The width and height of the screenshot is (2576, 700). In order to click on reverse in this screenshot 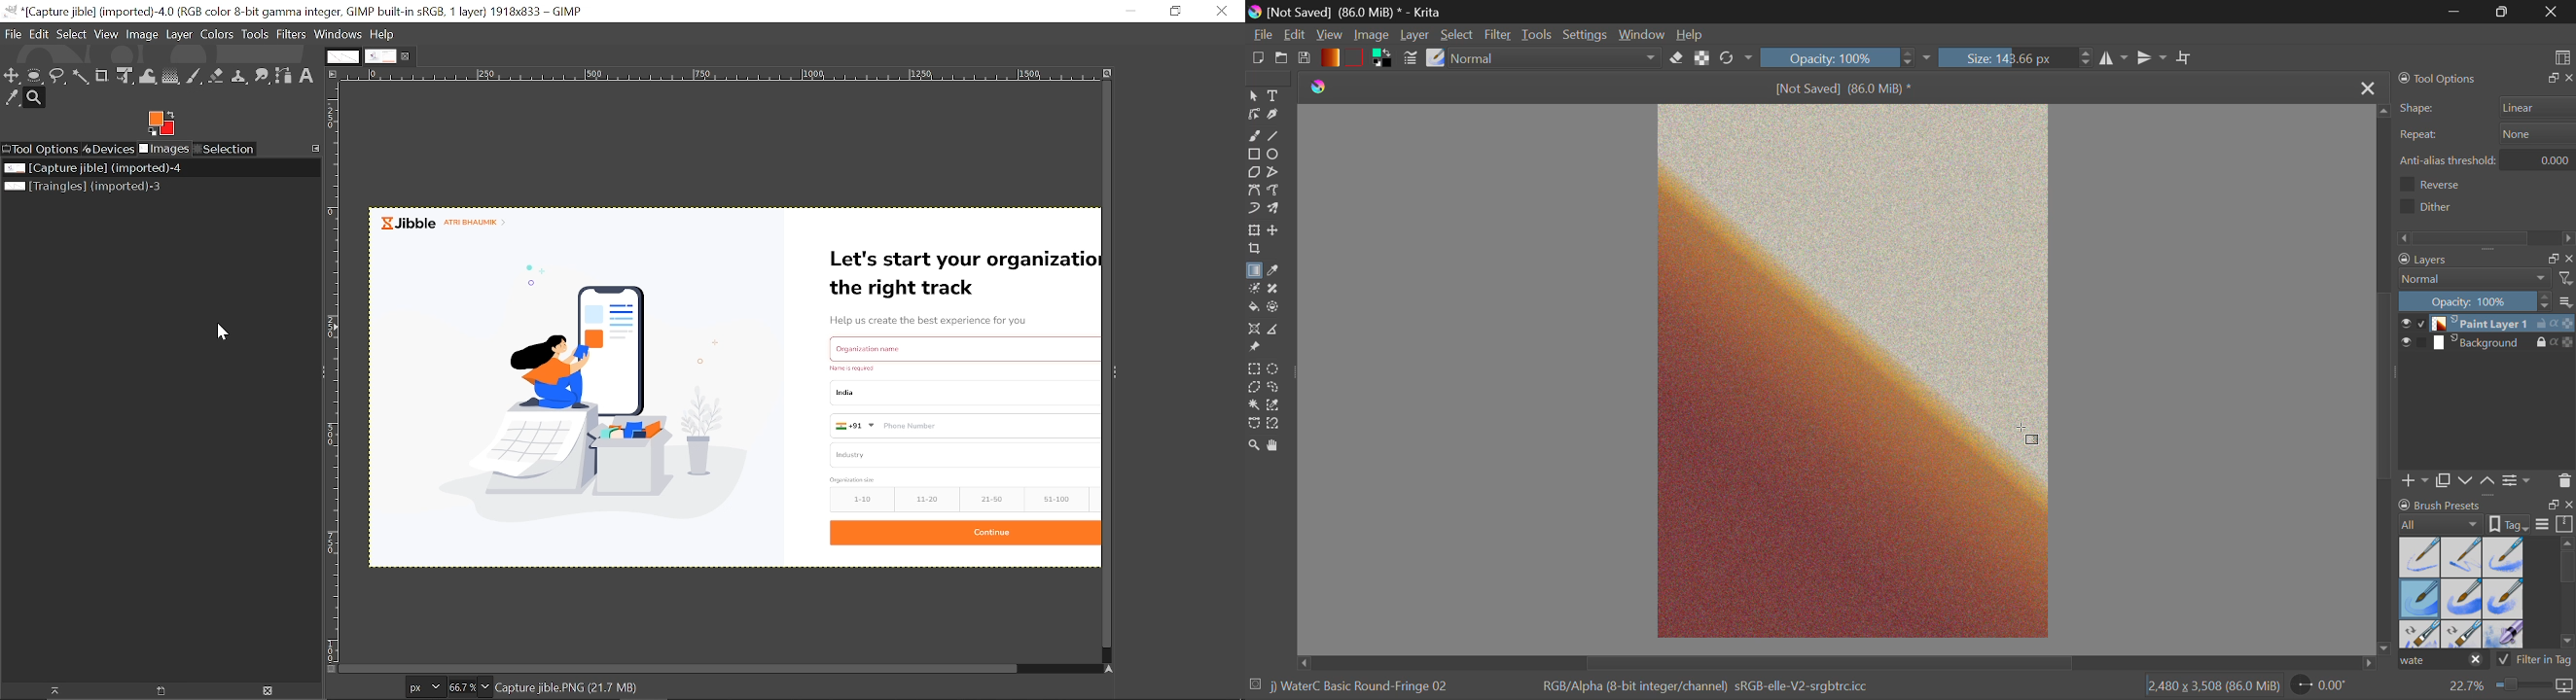, I will do `click(2446, 184)`.